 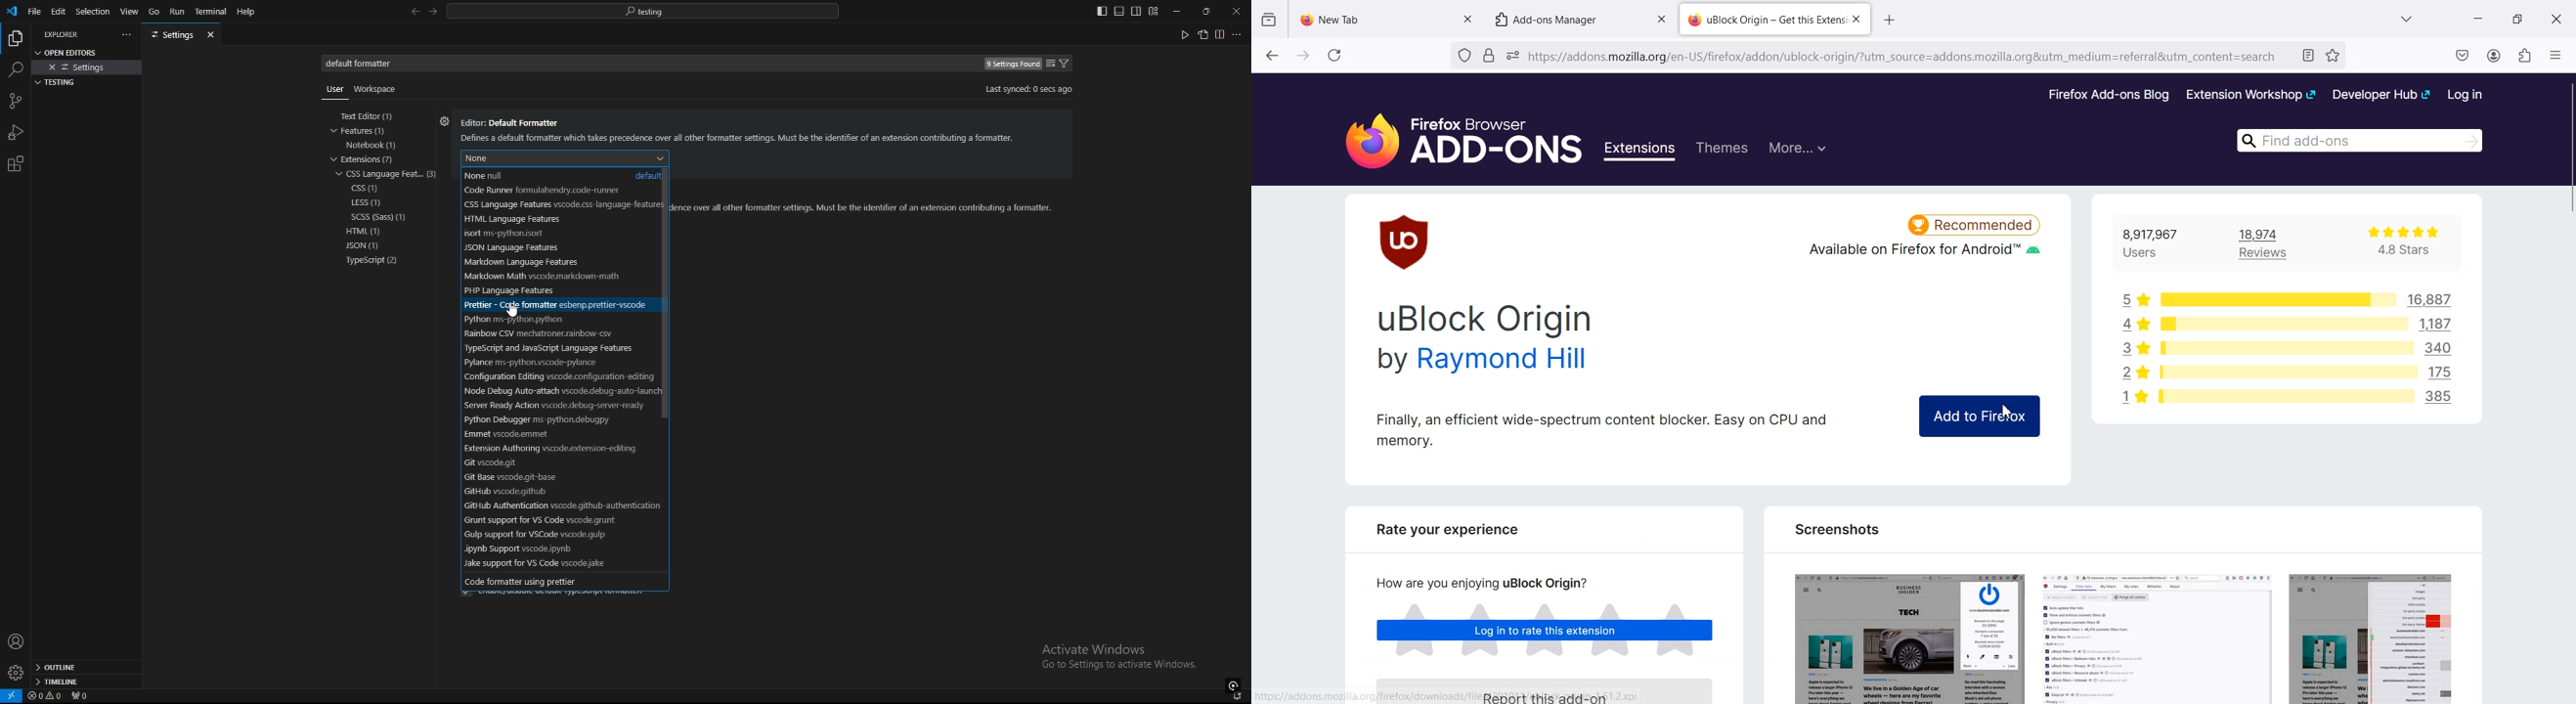 I want to click on settings, so click(x=88, y=67).